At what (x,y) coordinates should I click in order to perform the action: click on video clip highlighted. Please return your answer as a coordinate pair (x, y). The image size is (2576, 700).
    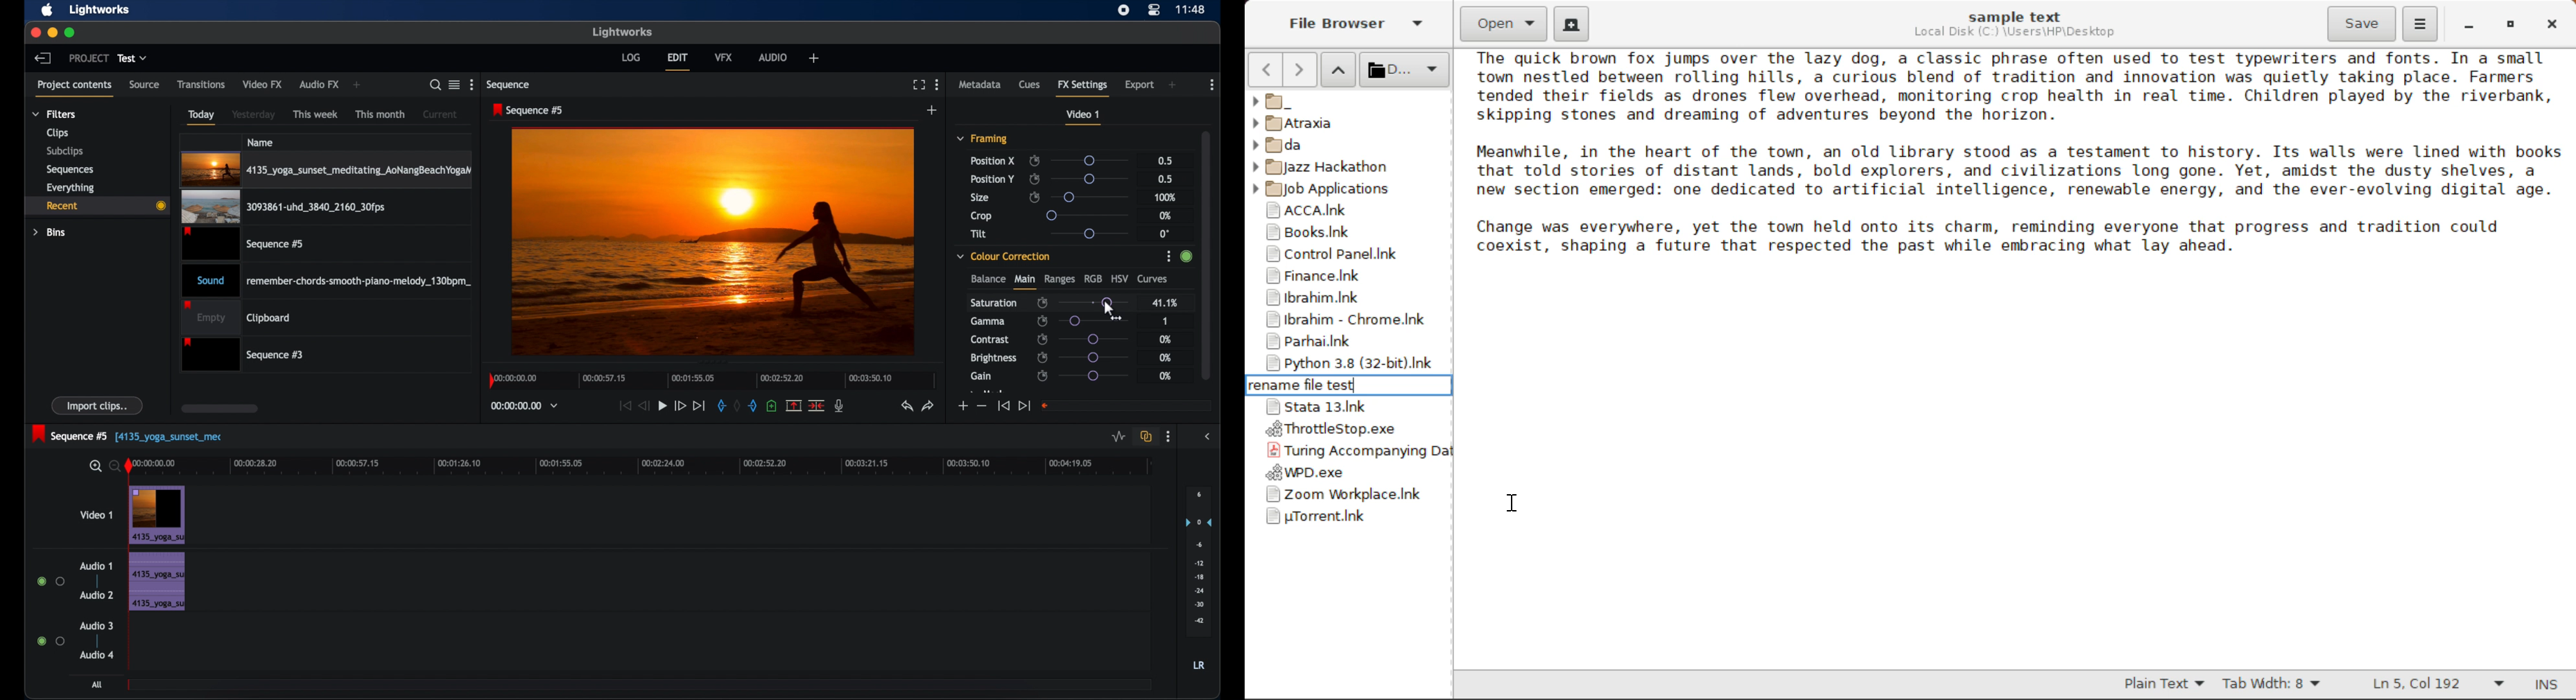
    Looking at the image, I should click on (326, 170).